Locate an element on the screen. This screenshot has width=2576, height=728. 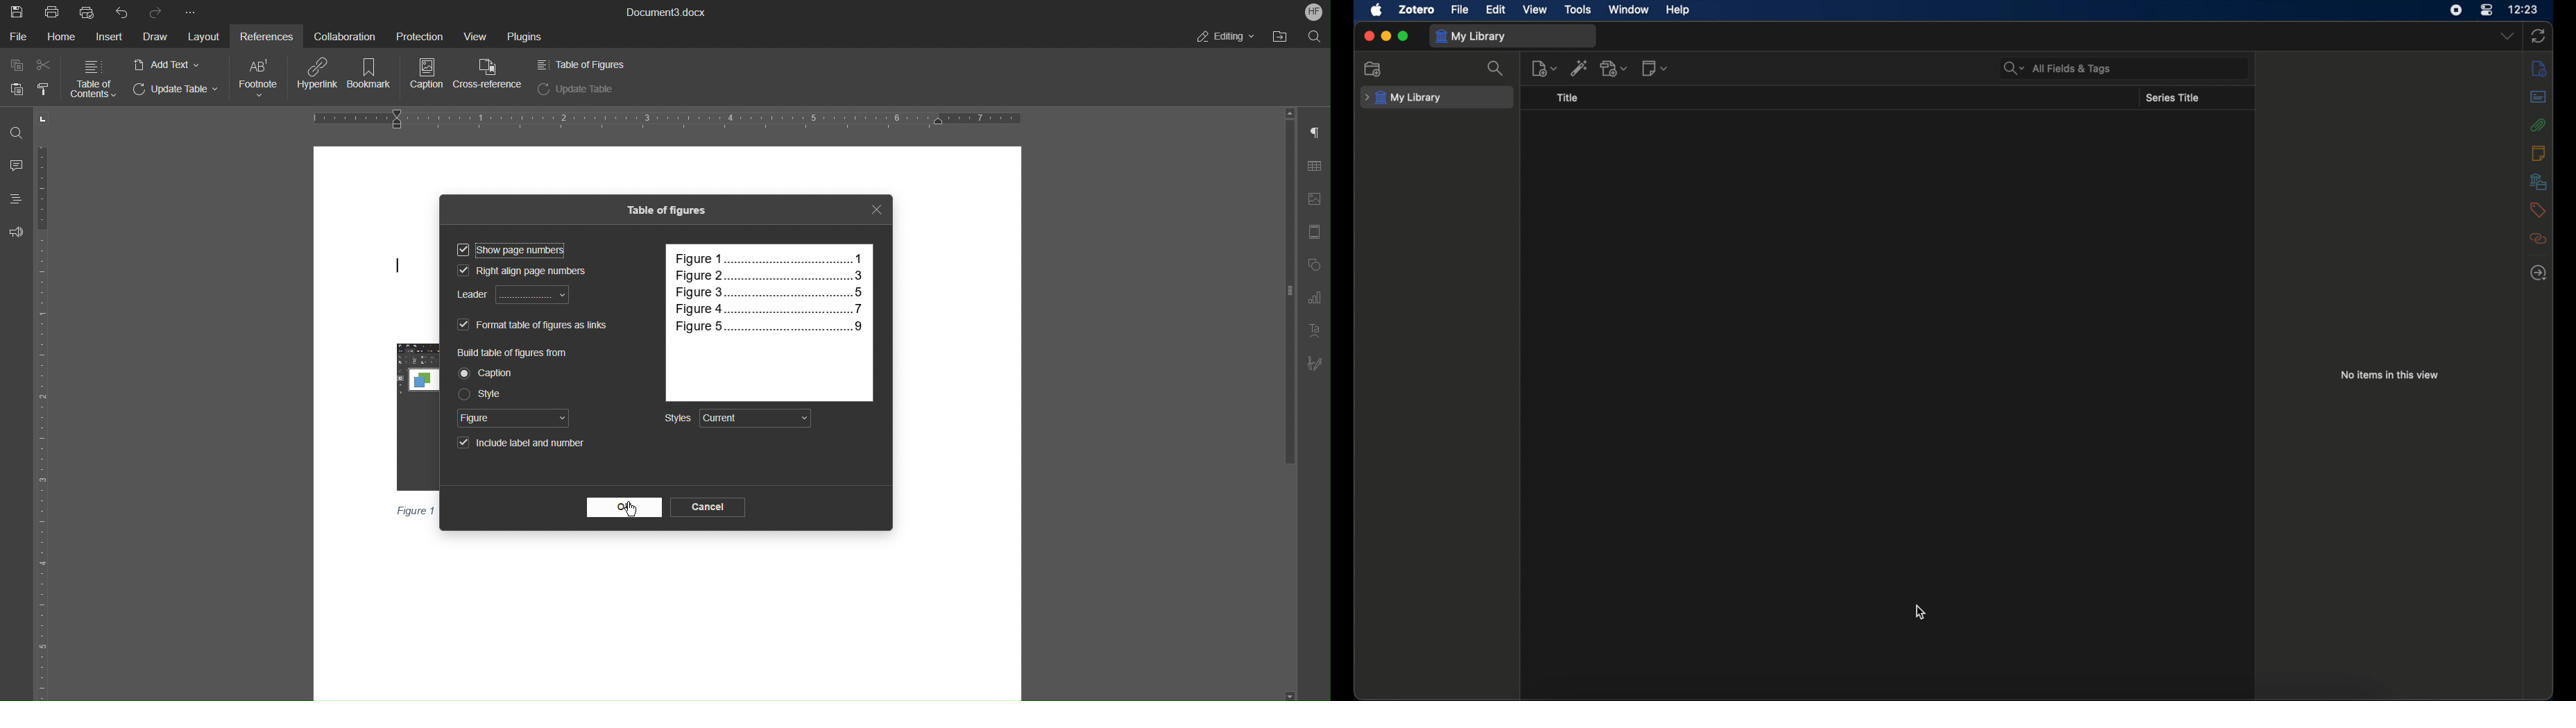
Headings is located at coordinates (14, 198).